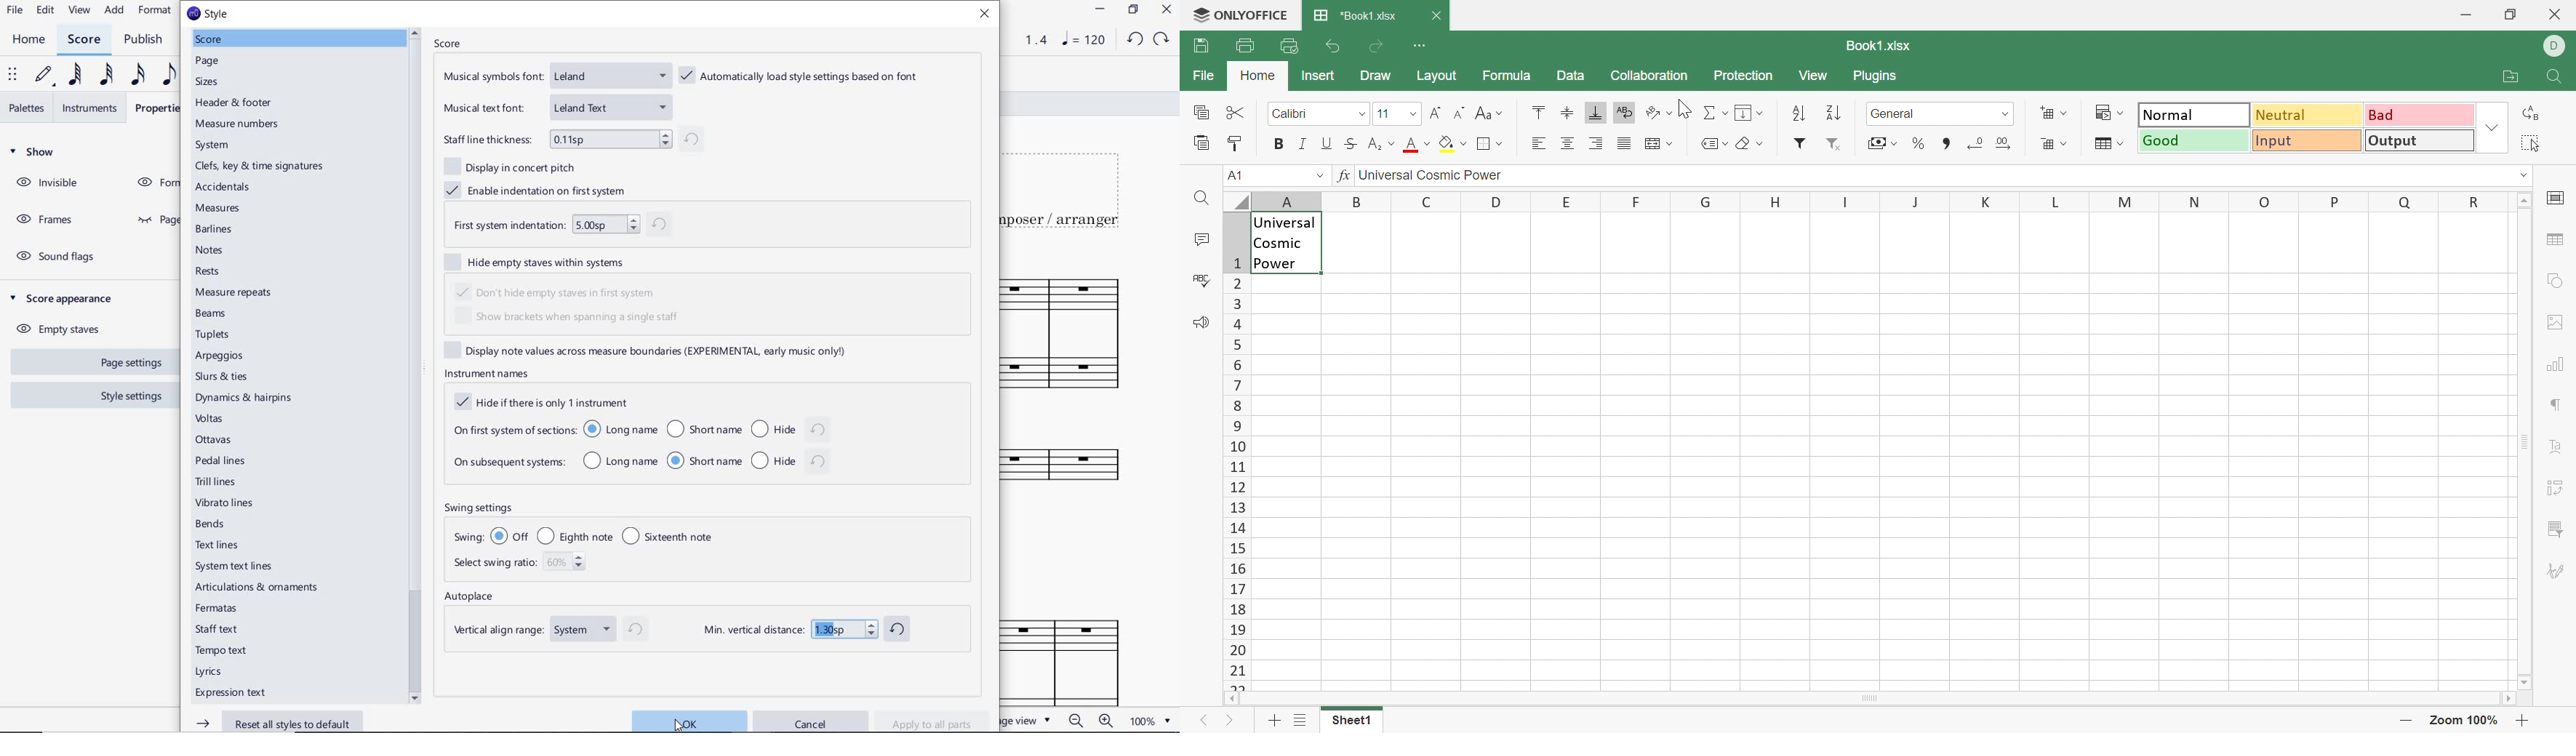 The width and height of the screenshot is (2576, 756). What do you see at coordinates (1835, 113) in the screenshot?
I see `Descending Order` at bounding box center [1835, 113].